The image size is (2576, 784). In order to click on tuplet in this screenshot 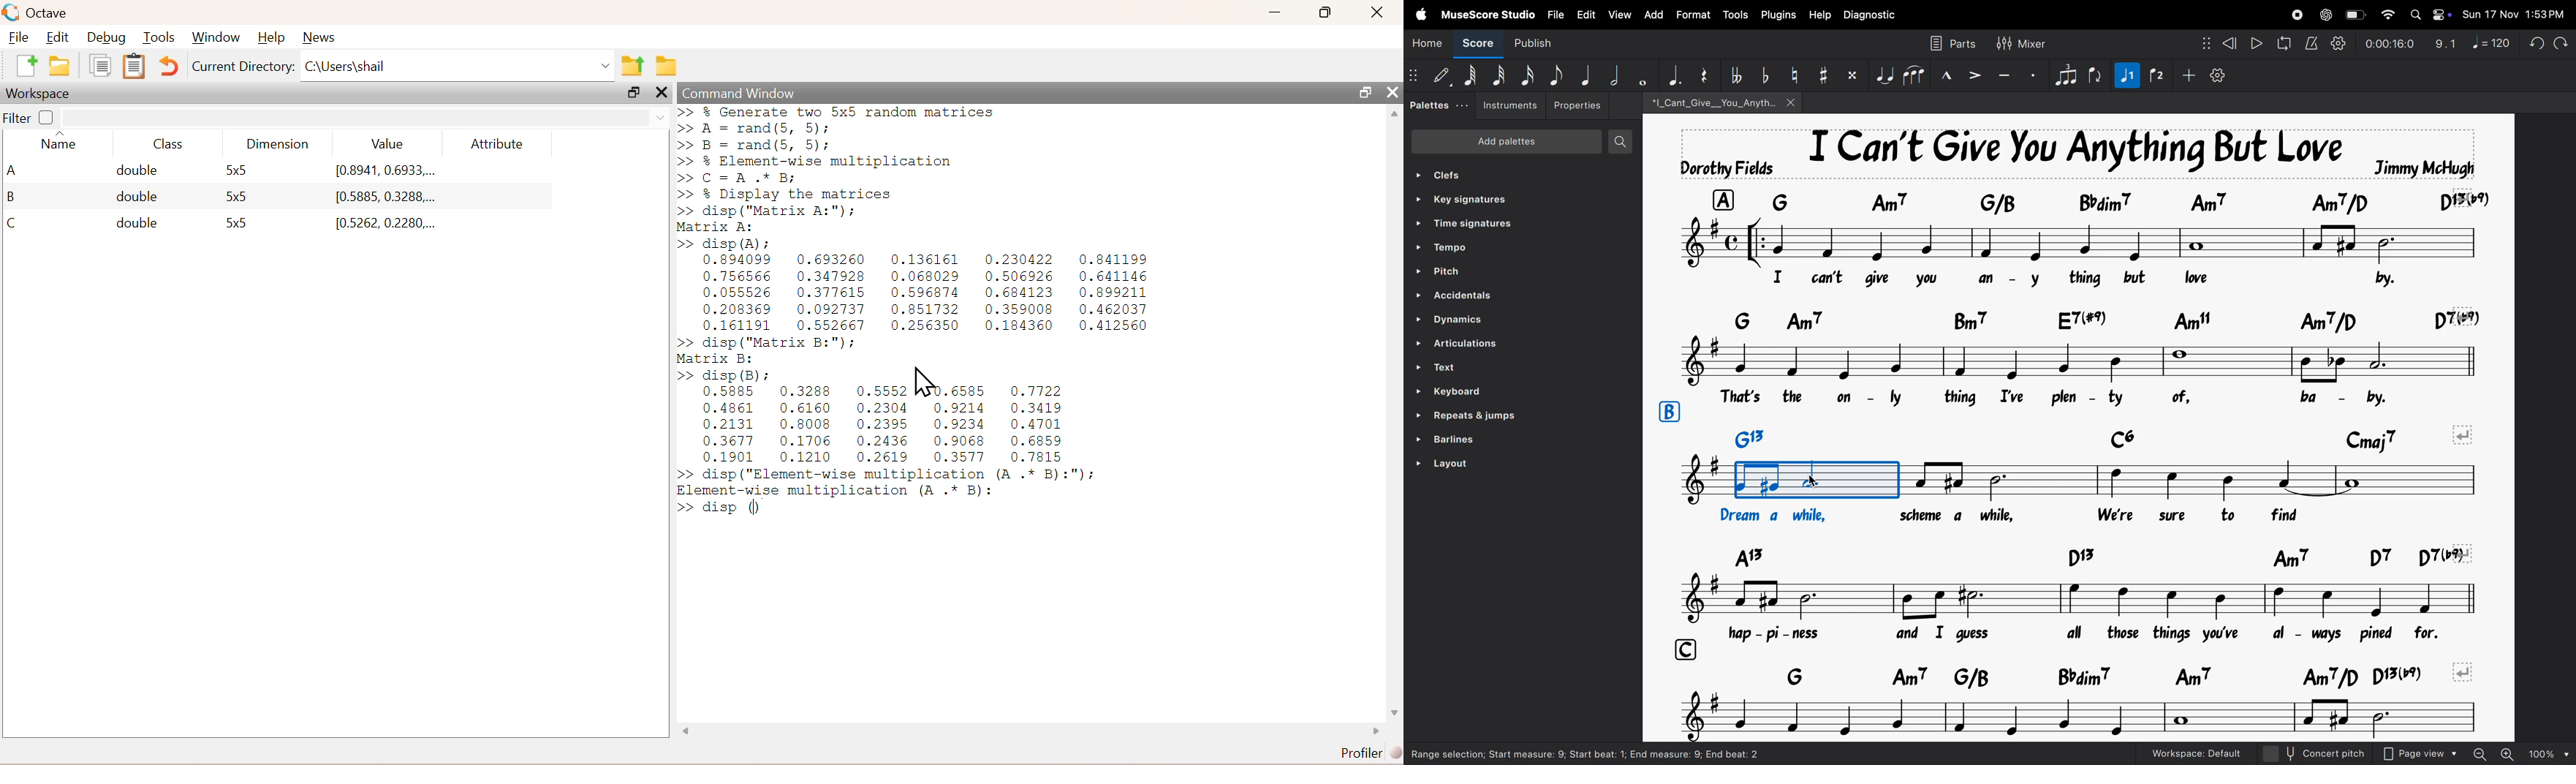, I will do `click(2068, 73)`.